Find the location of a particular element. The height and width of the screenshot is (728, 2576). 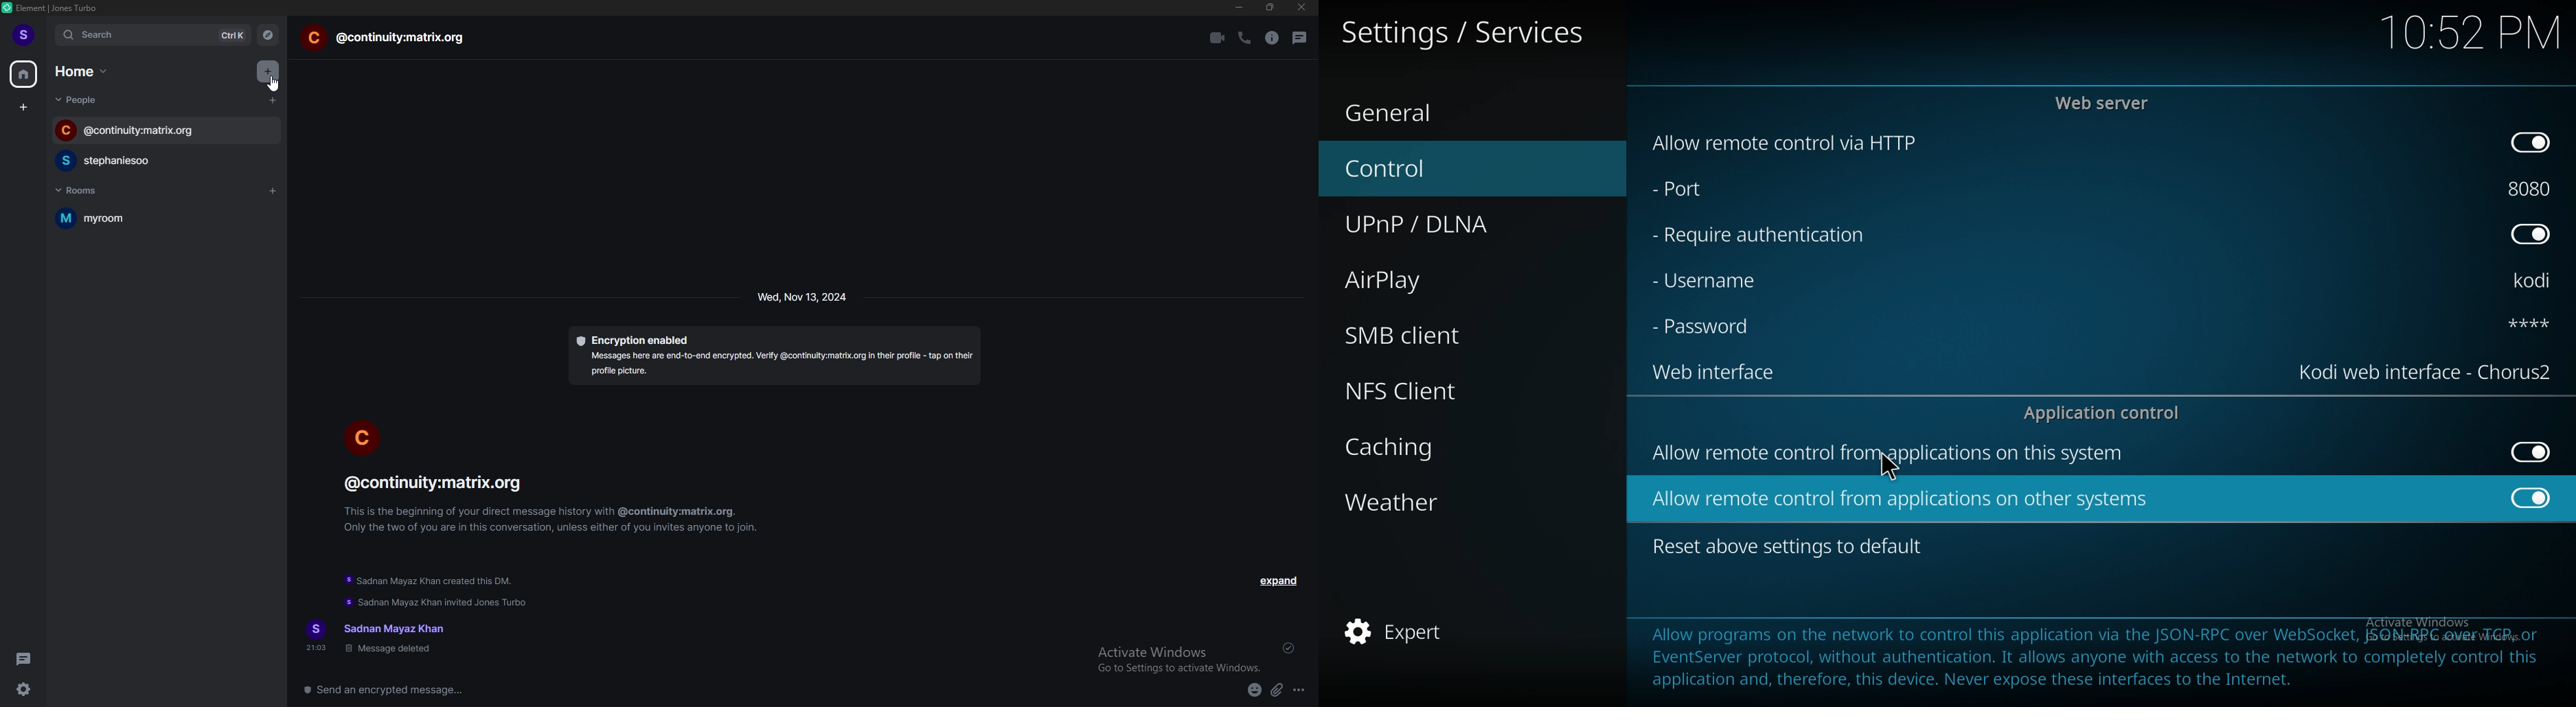

resize is located at coordinates (1272, 8).